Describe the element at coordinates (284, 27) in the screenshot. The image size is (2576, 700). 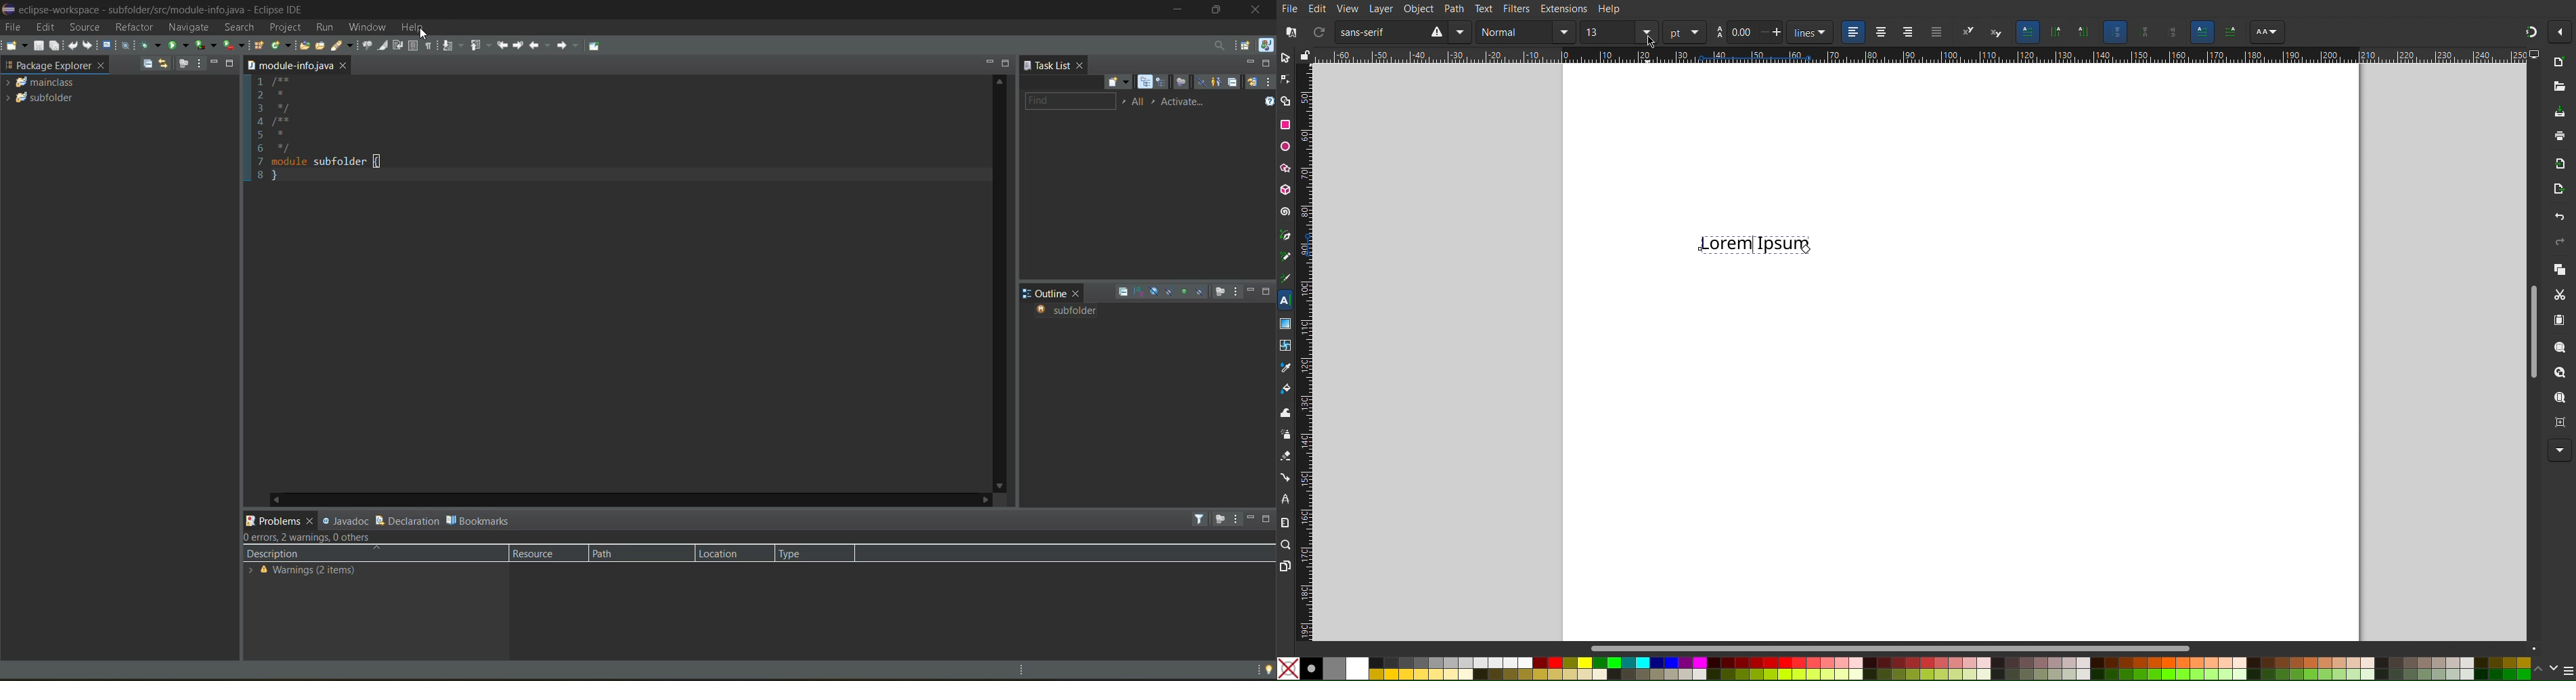
I see `project` at that location.